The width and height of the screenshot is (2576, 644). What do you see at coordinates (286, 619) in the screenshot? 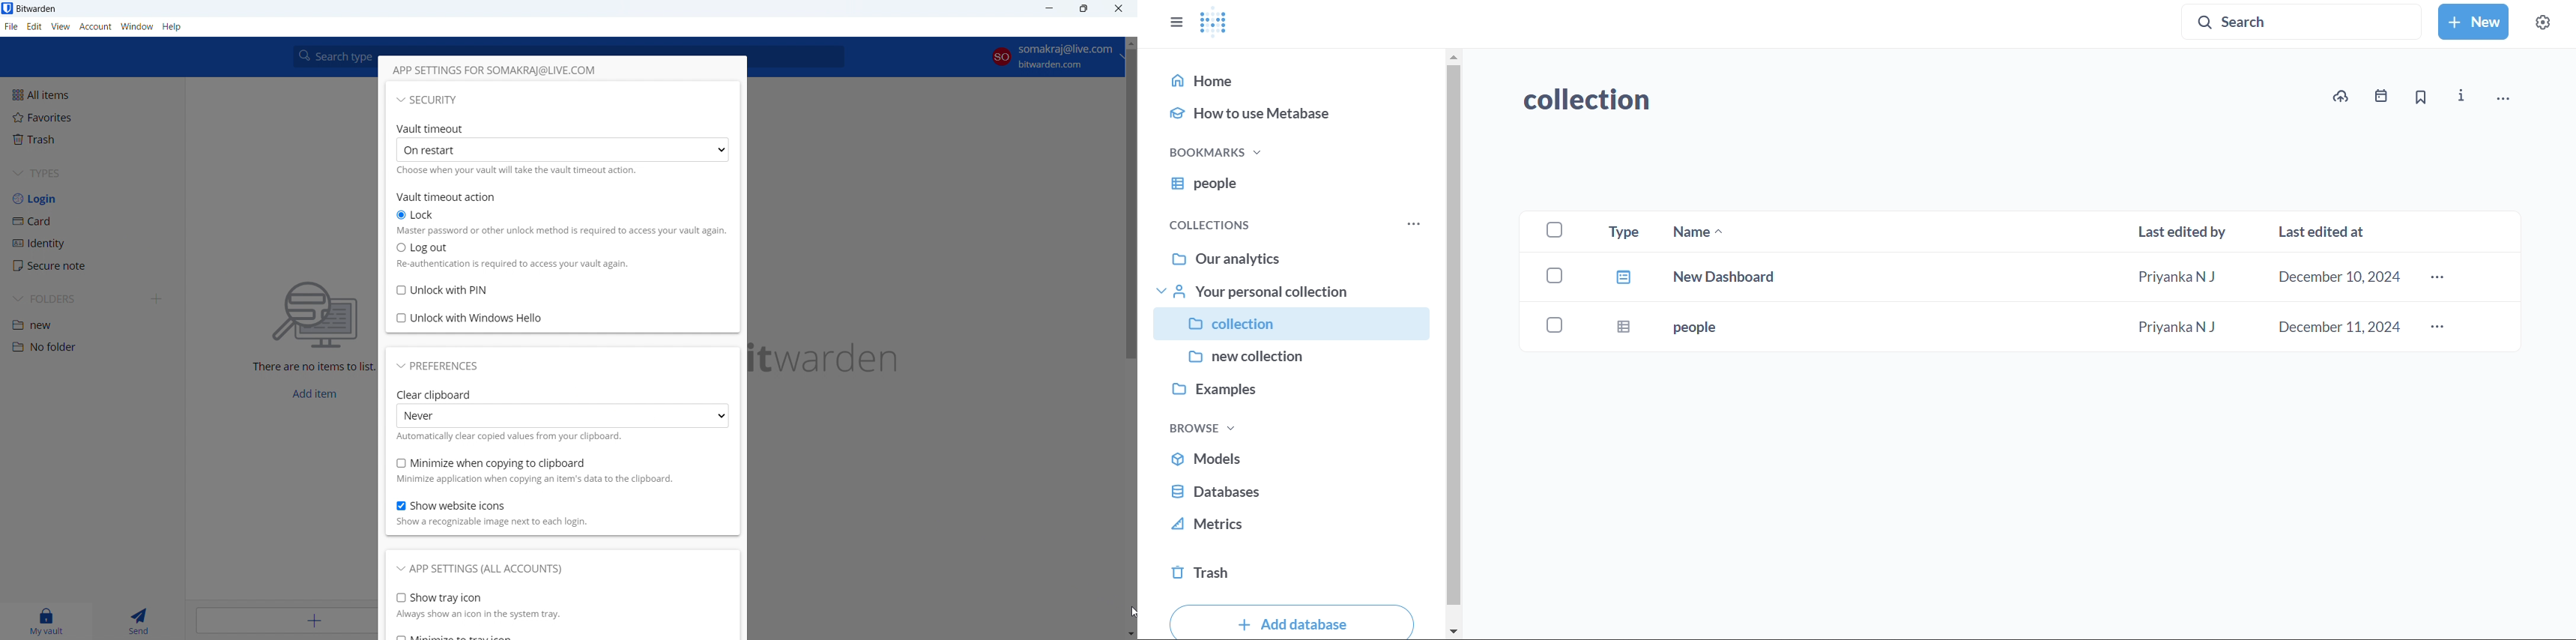
I see `add item` at bounding box center [286, 619].